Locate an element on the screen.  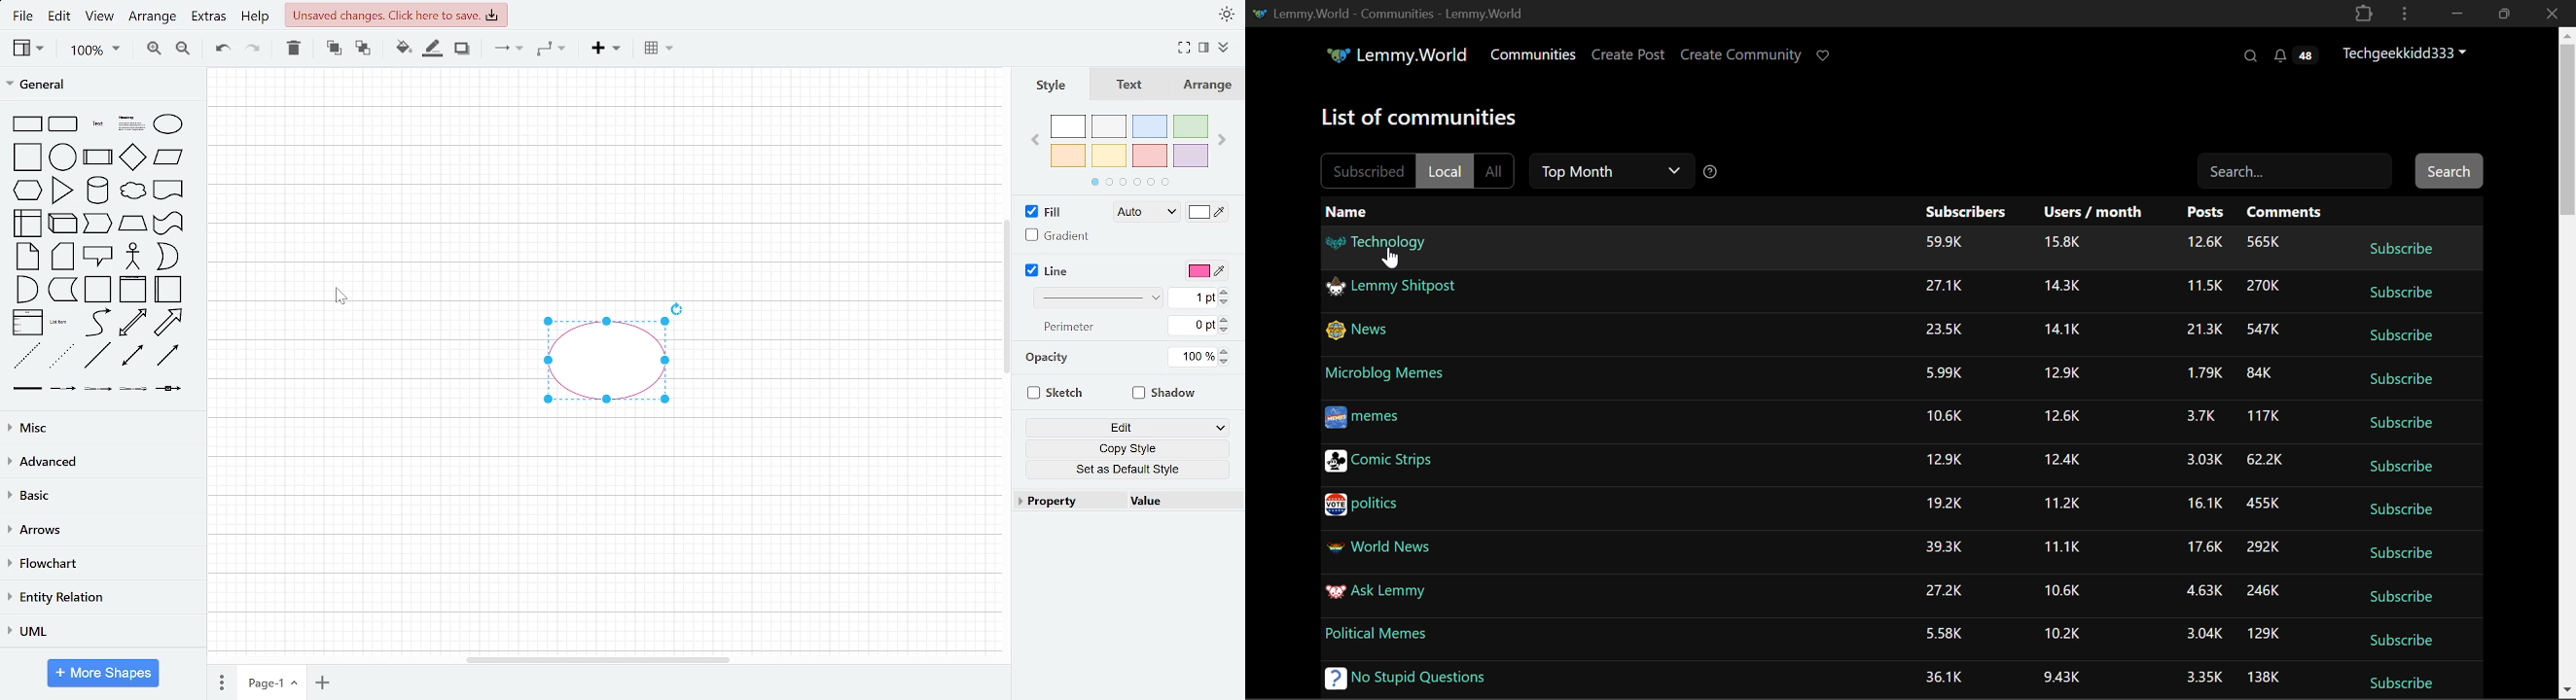
connector with 2 label is located at coordinates (98, 391).